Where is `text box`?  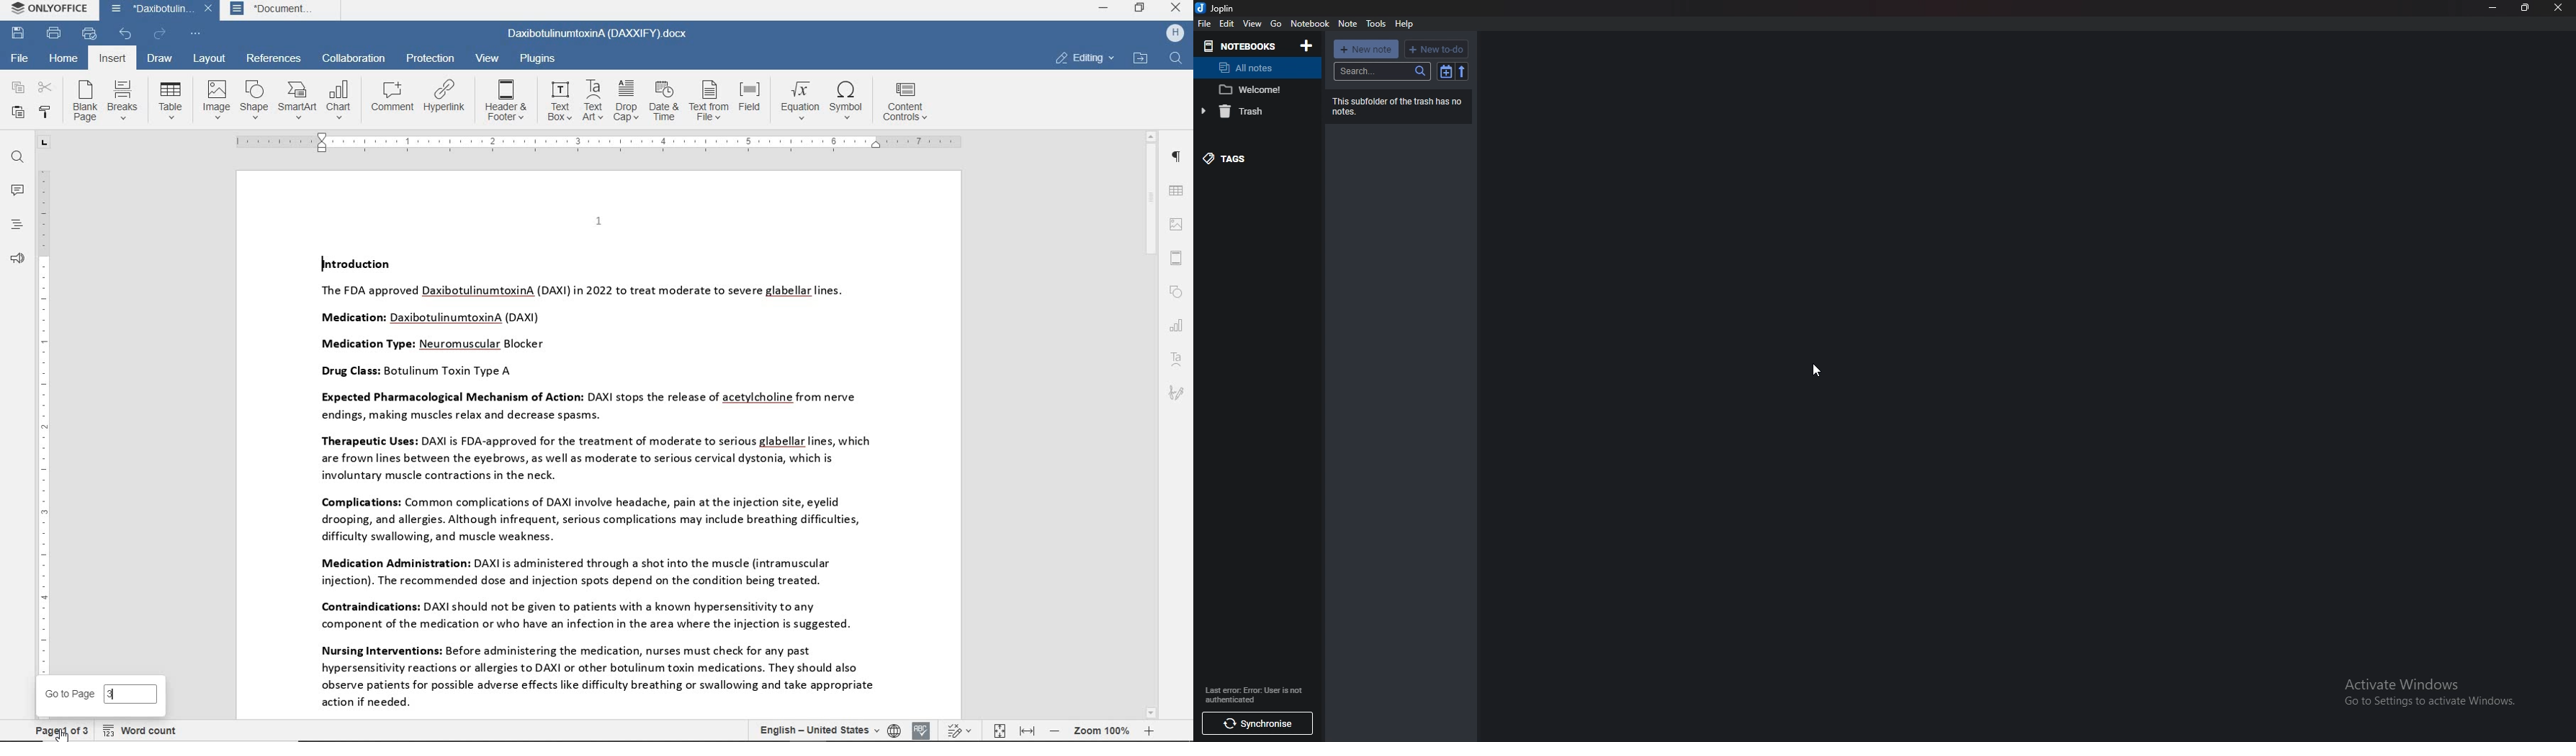 text box is located at coordinates (559, 101).